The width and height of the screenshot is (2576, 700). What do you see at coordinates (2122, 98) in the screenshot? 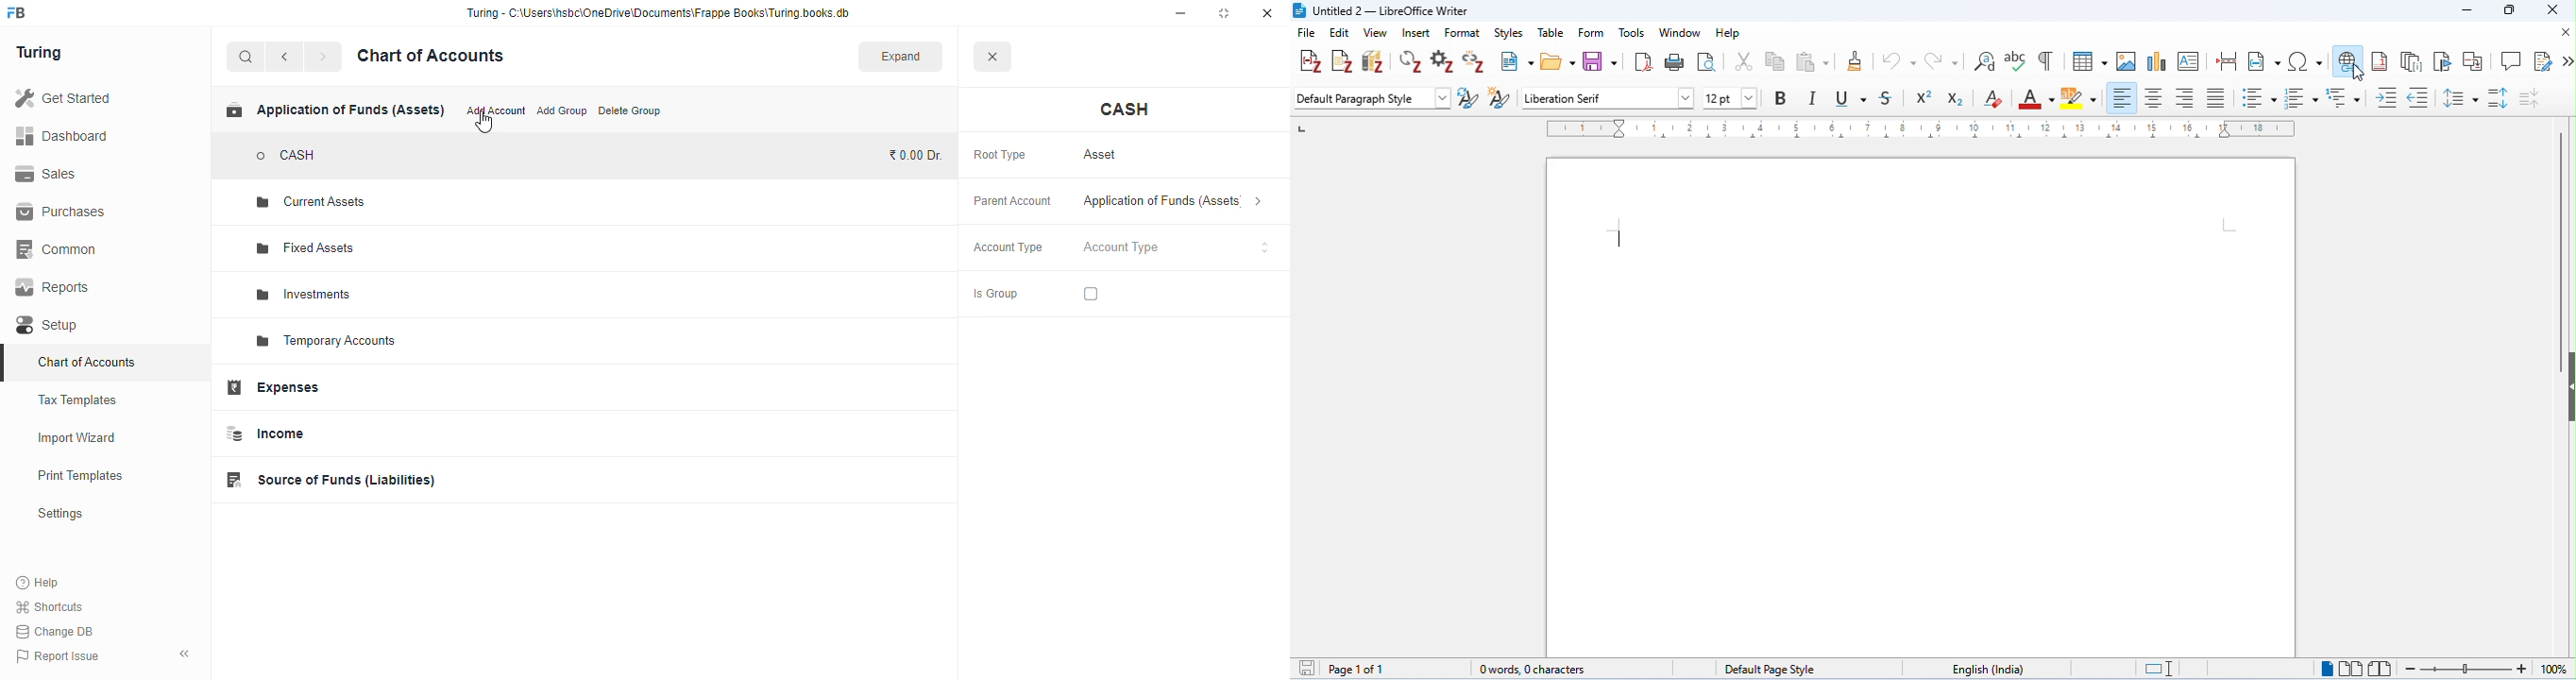
I see `align left` at bounding box center [2122, 98].